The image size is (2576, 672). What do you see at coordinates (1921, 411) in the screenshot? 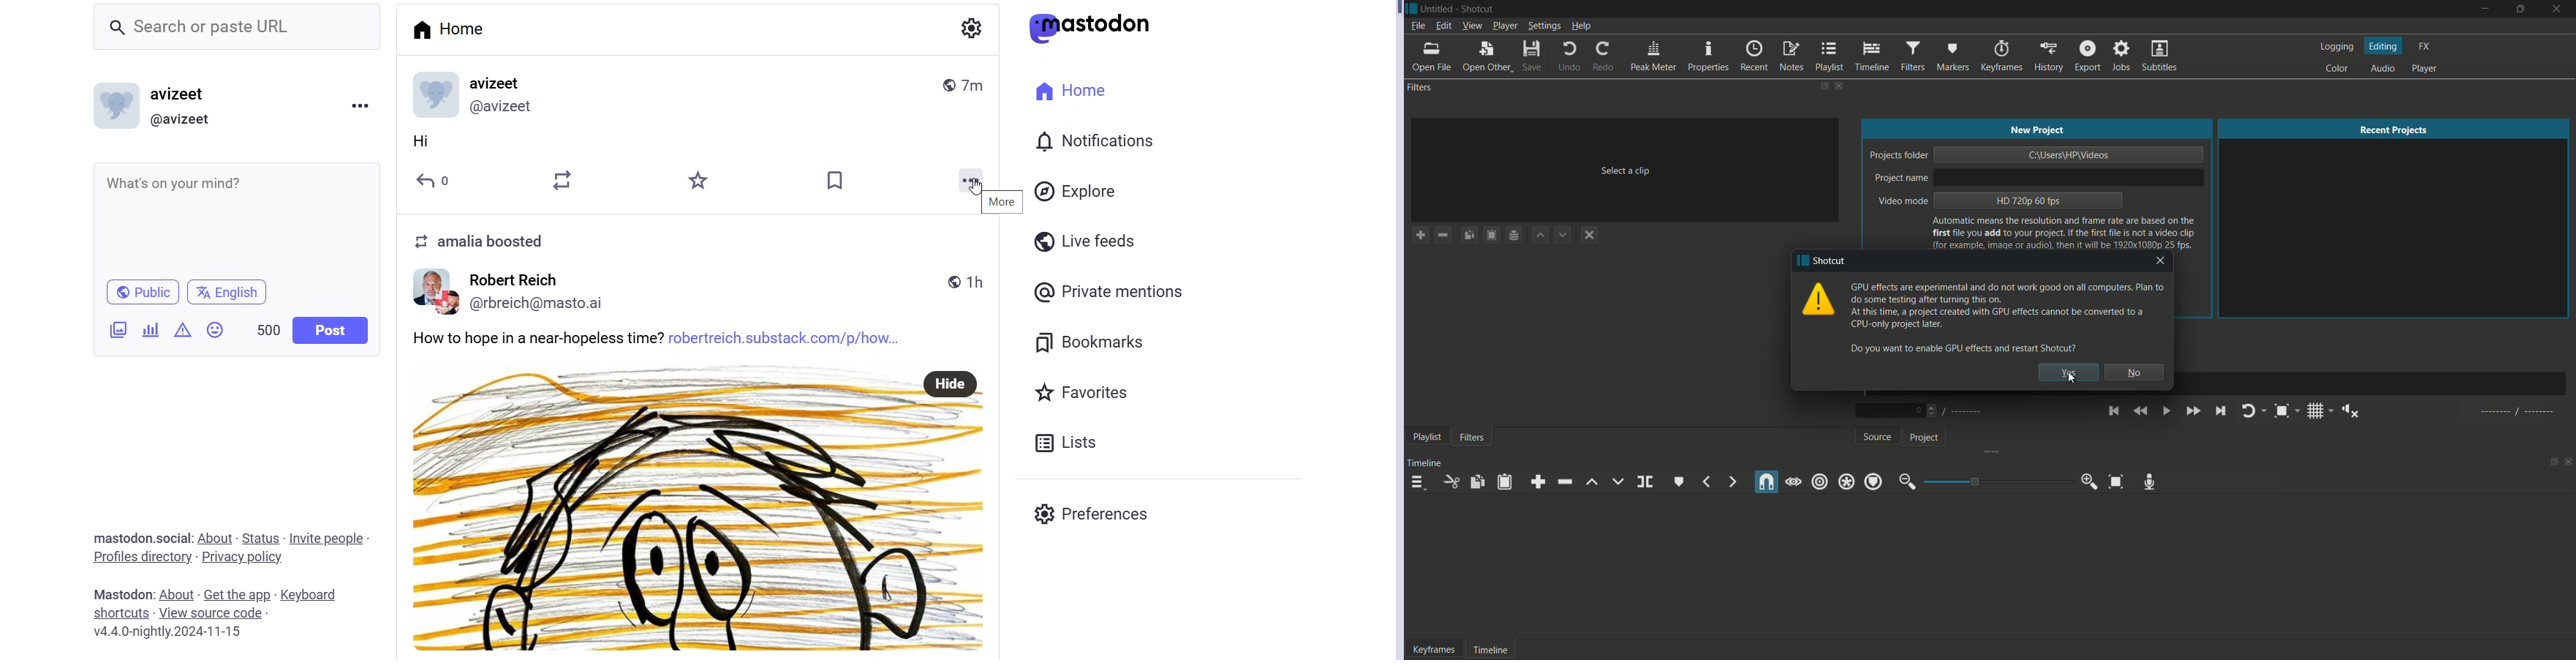
I see `Number` at bounding box center [1921, 411].